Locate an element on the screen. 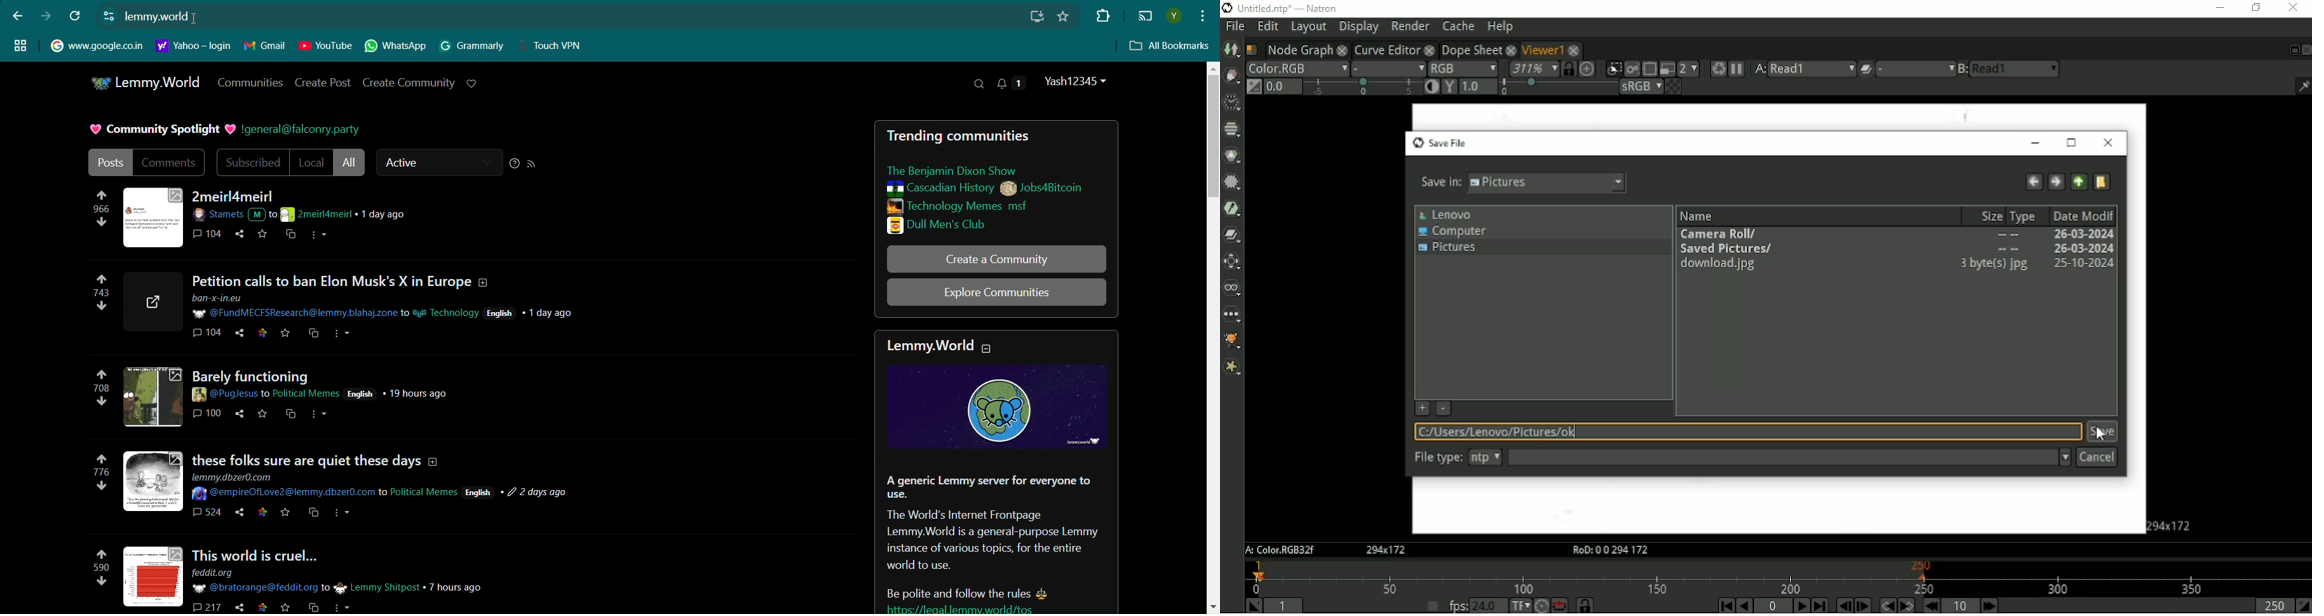 This screenshot has width=2324, height=616. star is located at coordinates (286, 515).